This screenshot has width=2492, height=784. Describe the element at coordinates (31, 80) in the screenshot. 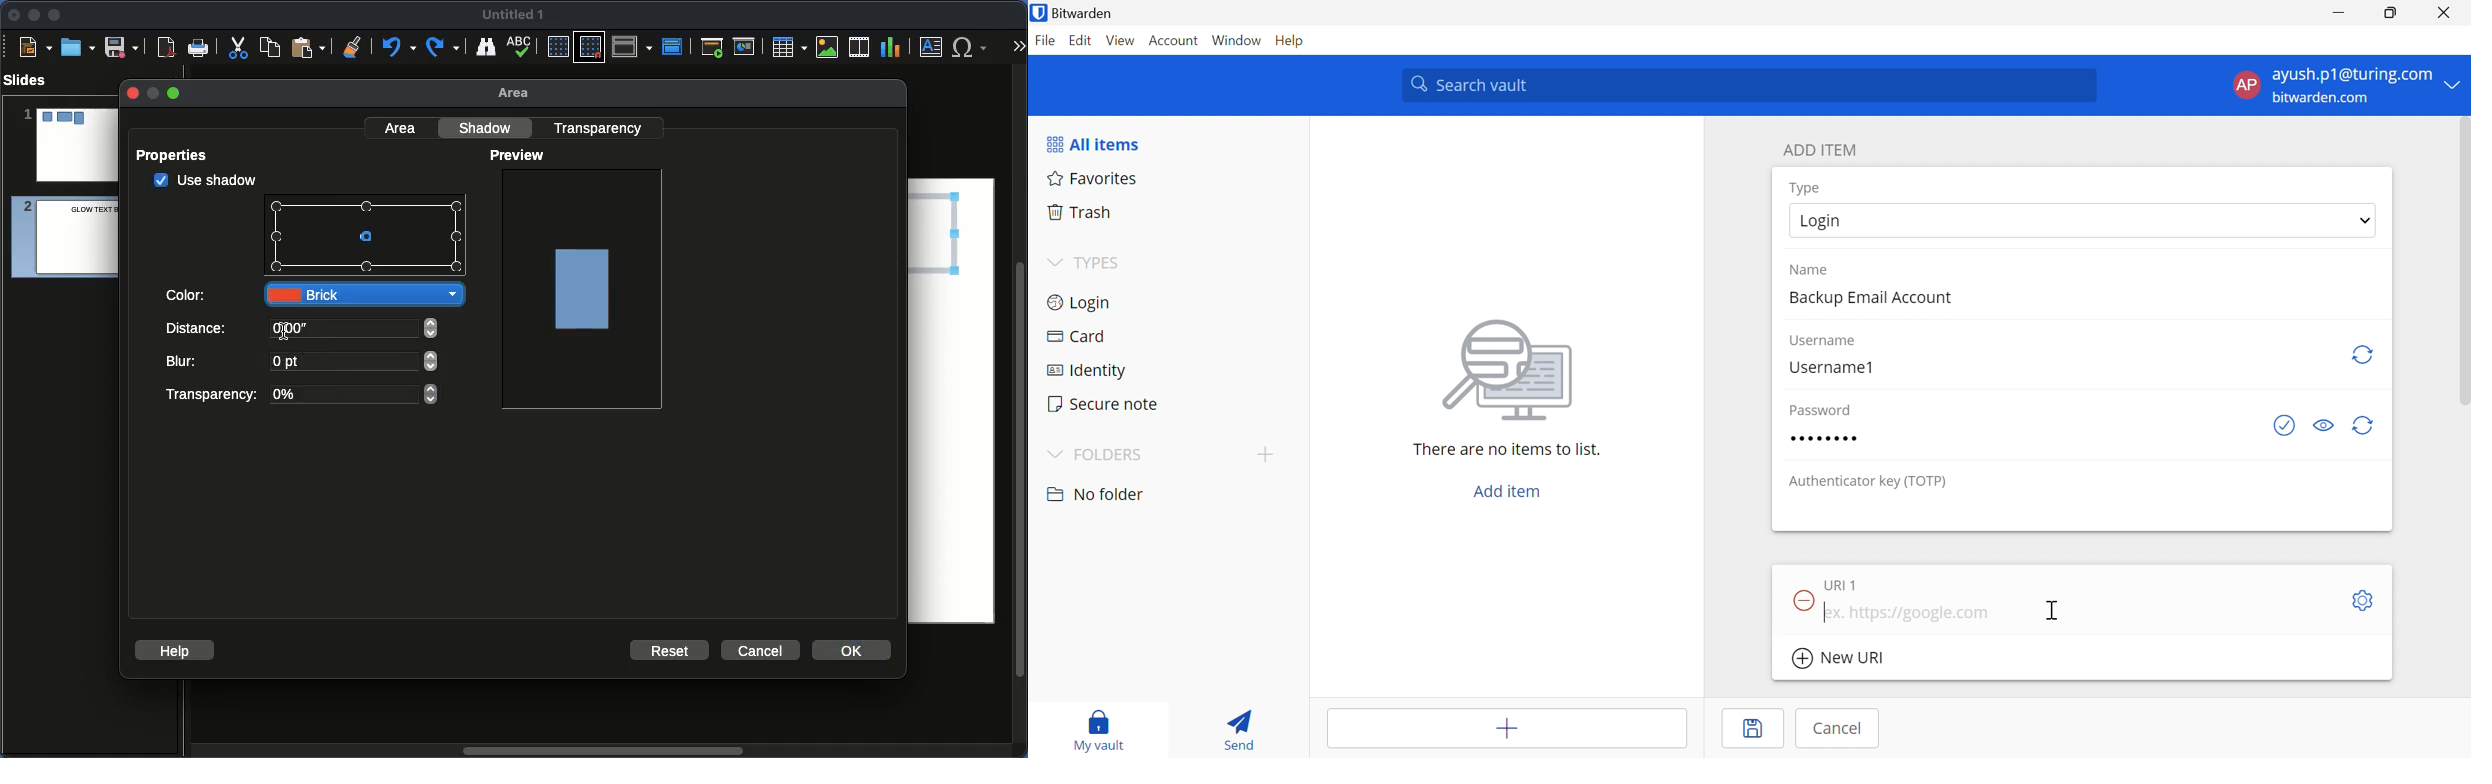

I see `Slides` at that location.